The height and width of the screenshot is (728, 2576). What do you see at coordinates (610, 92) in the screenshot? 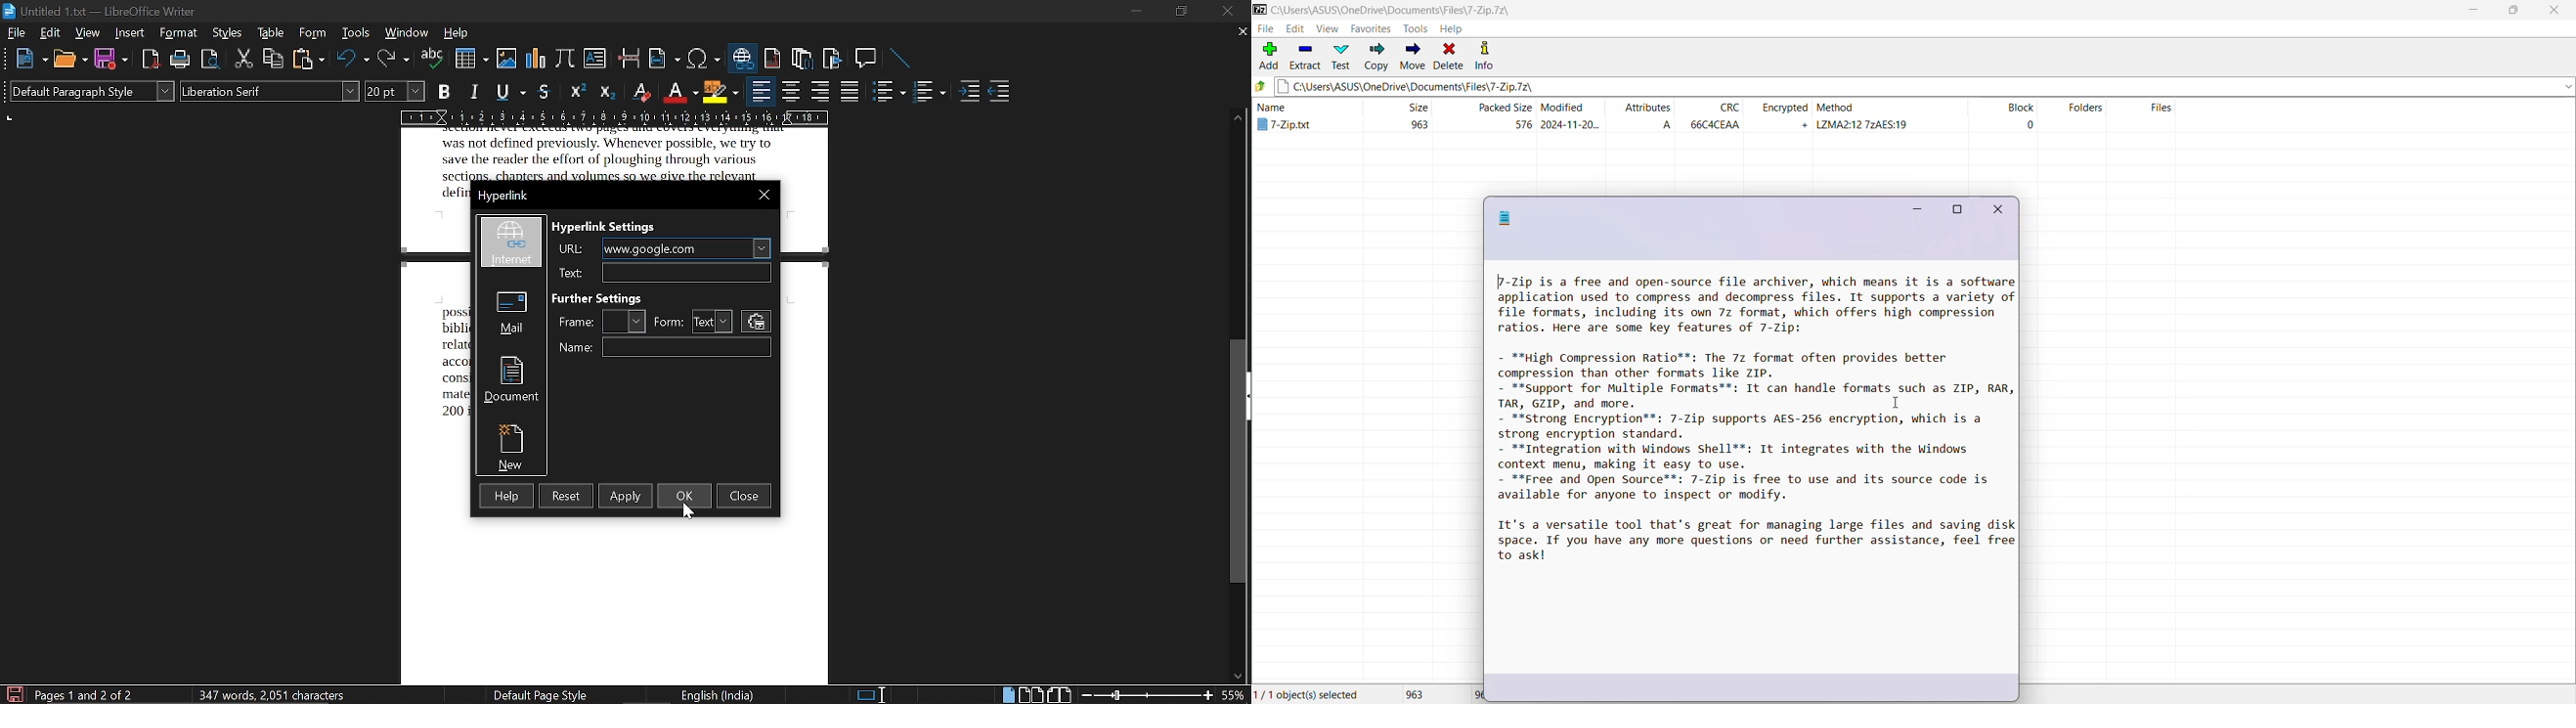
I see `subscript` at bounding box center [610, 92].